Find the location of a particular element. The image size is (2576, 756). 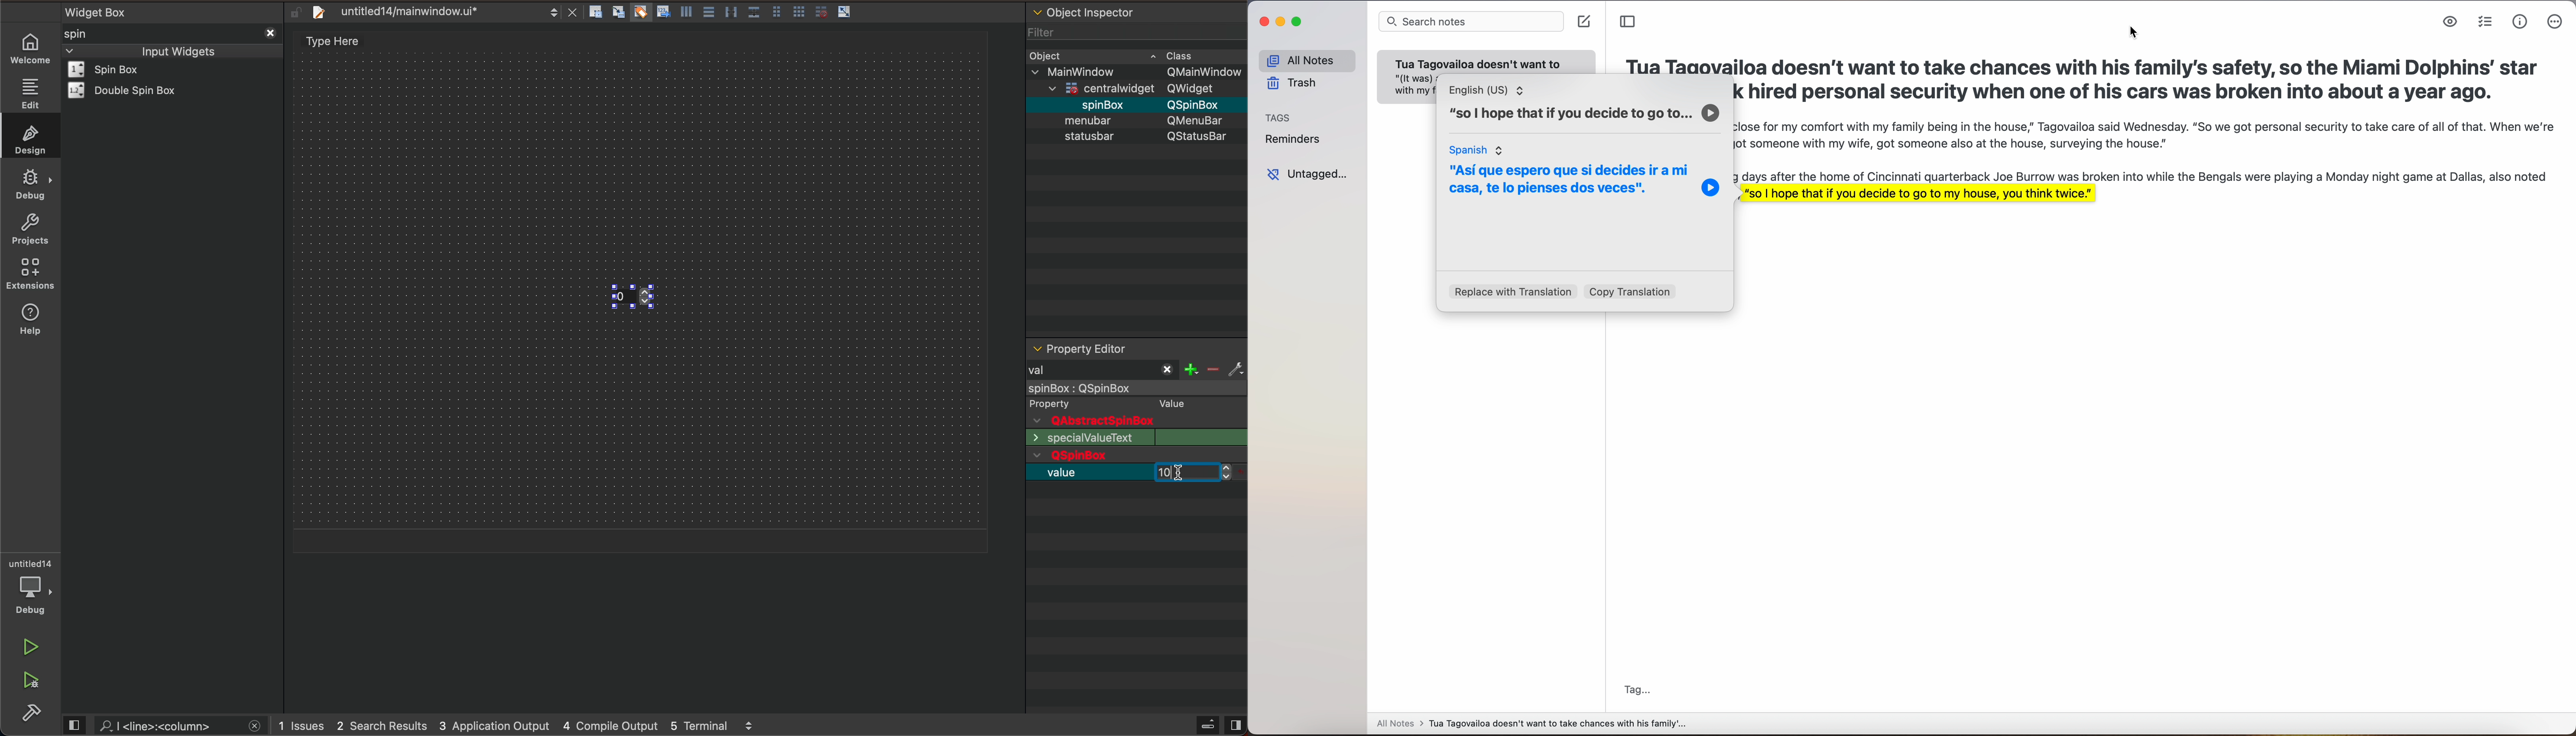

English (US)  is located at coordinates (1488, 89).